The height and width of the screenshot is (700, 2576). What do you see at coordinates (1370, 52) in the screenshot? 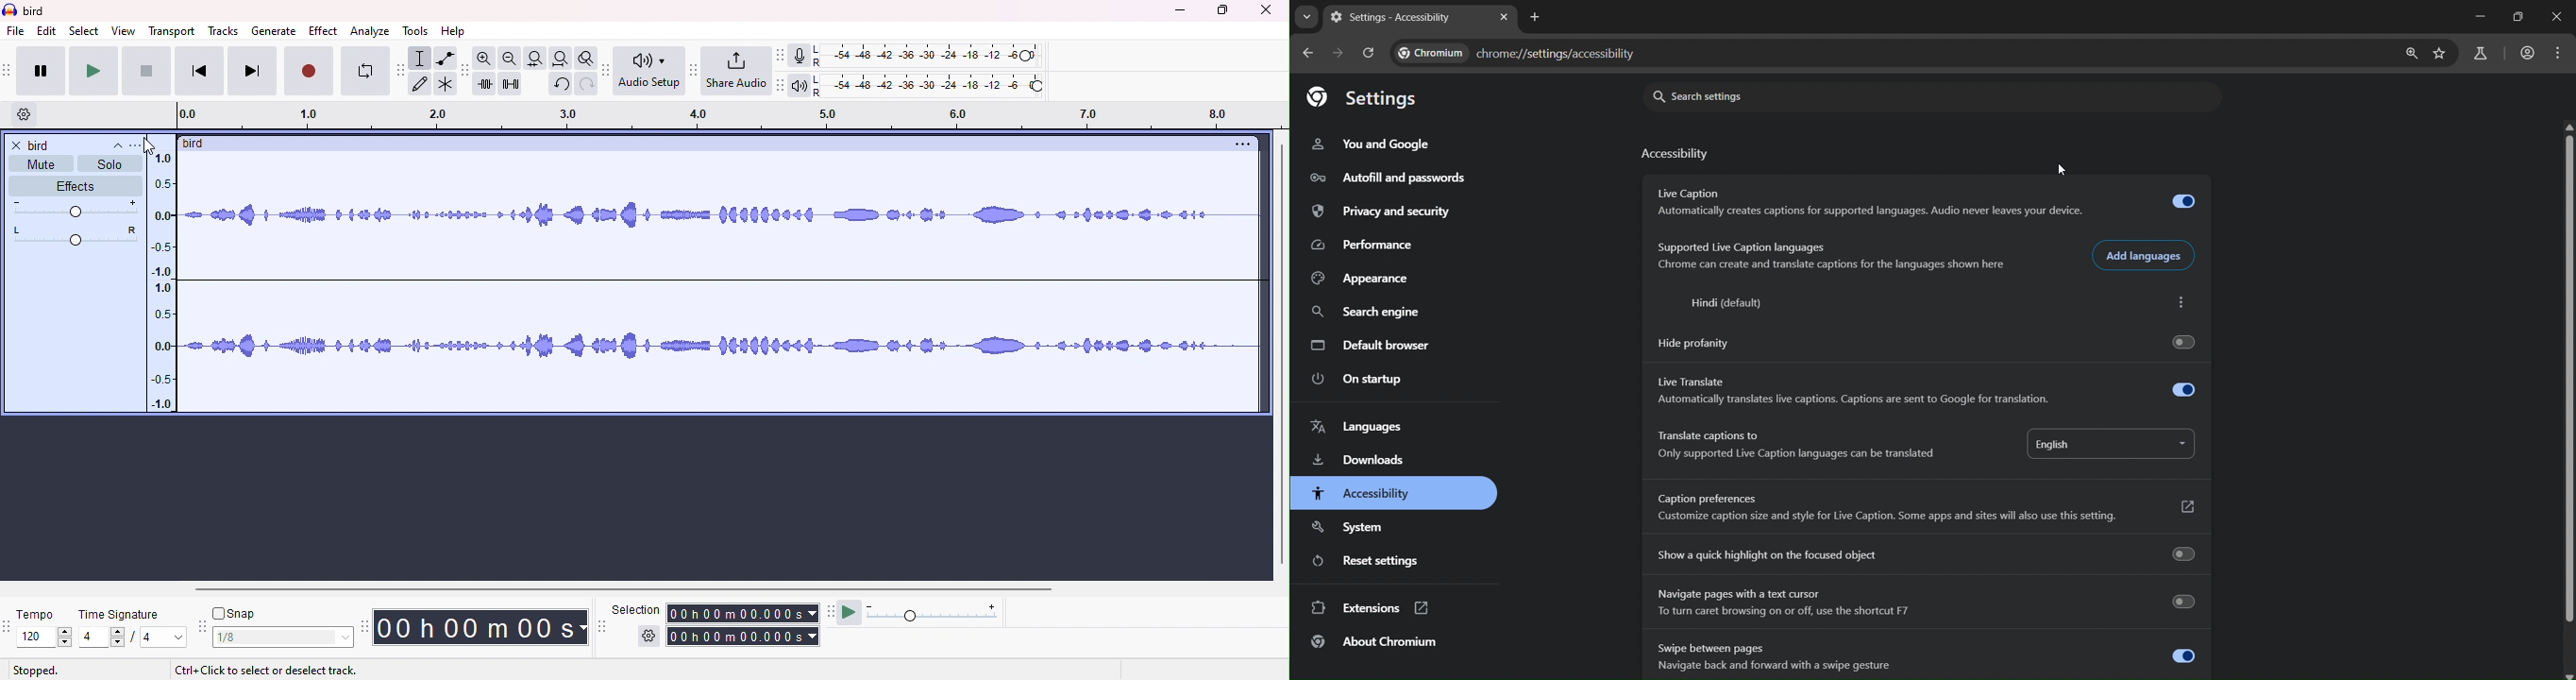
I see `reload page` at bounding box center [1370, 52].